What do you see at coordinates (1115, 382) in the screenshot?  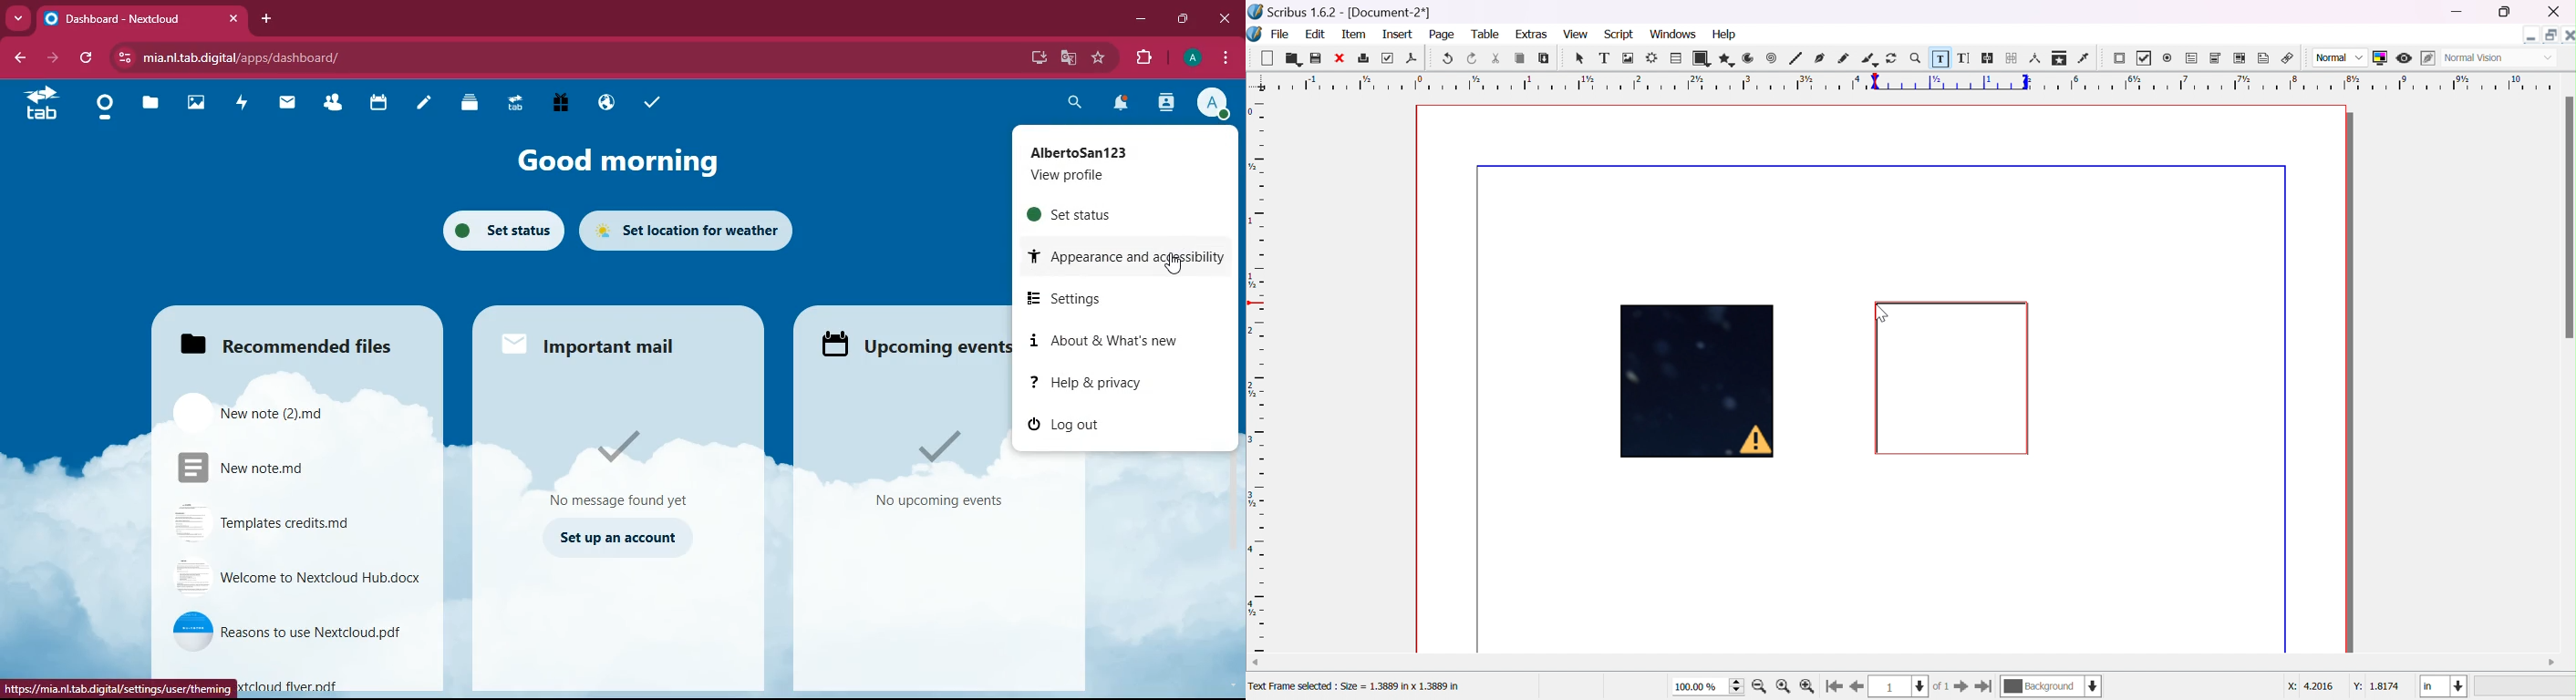 I see `help` at bounding box center [1115, 382].